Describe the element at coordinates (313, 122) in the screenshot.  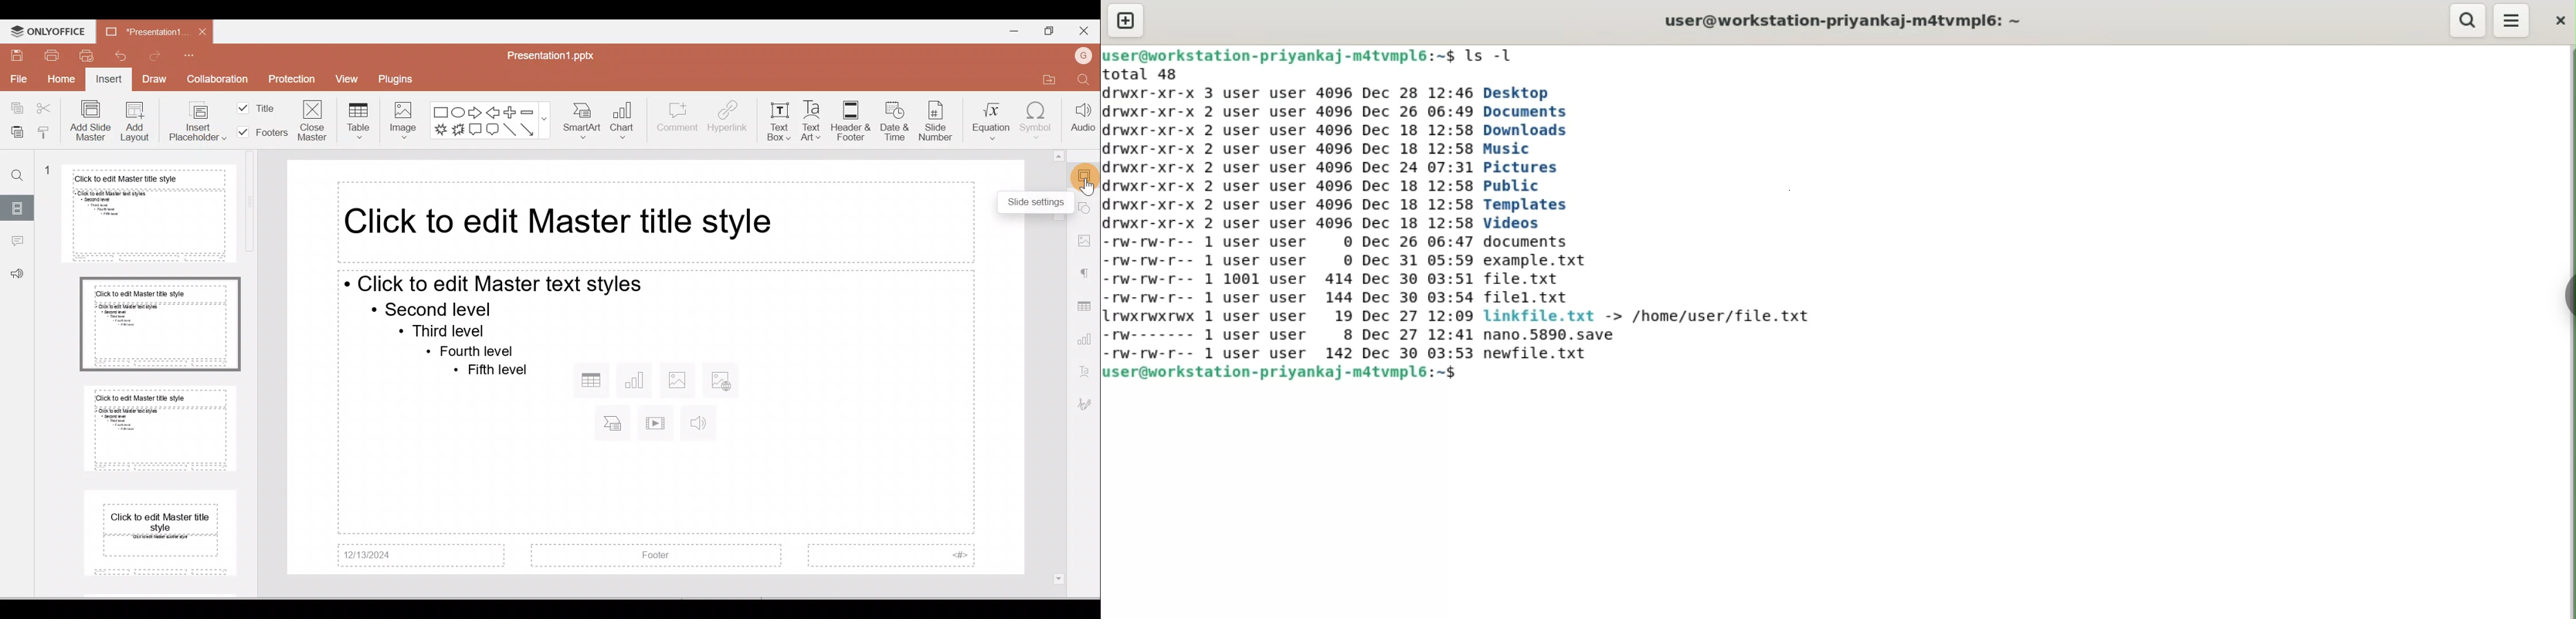
I see `Close master` at that location.